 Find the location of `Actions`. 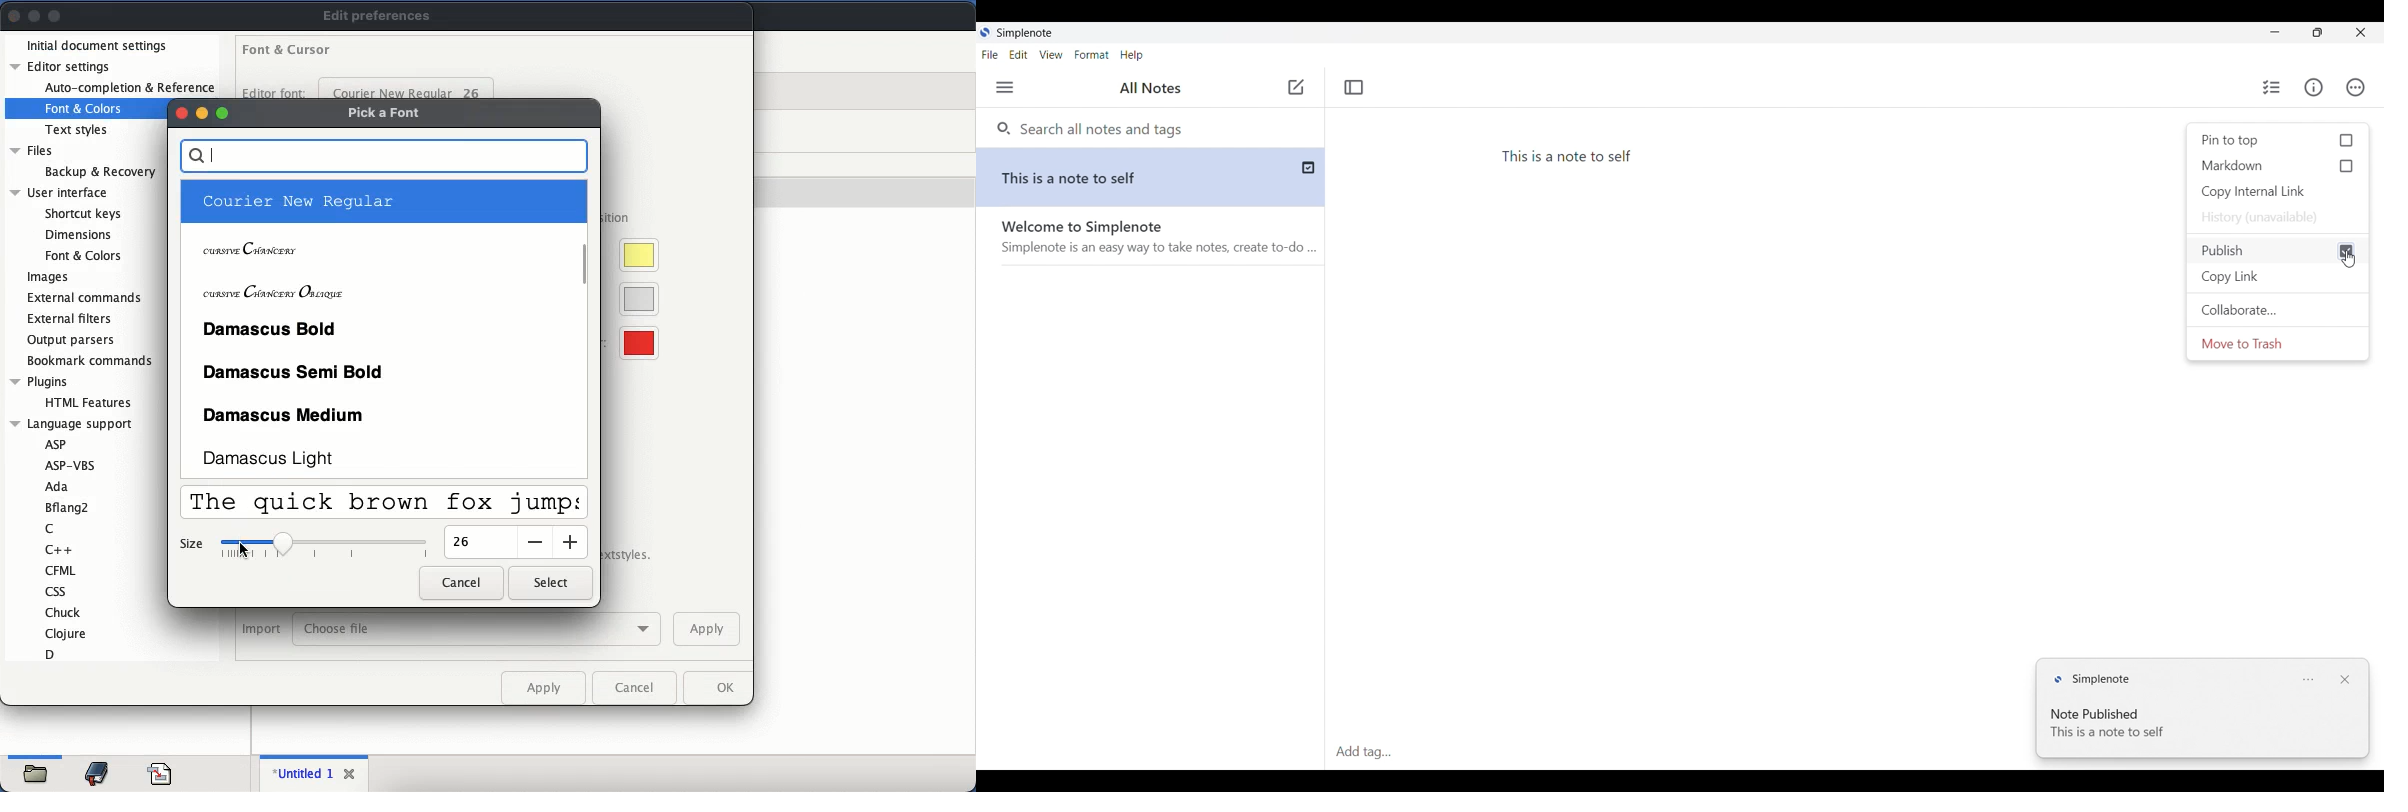

Actions is located at coordinates (2355, 87).